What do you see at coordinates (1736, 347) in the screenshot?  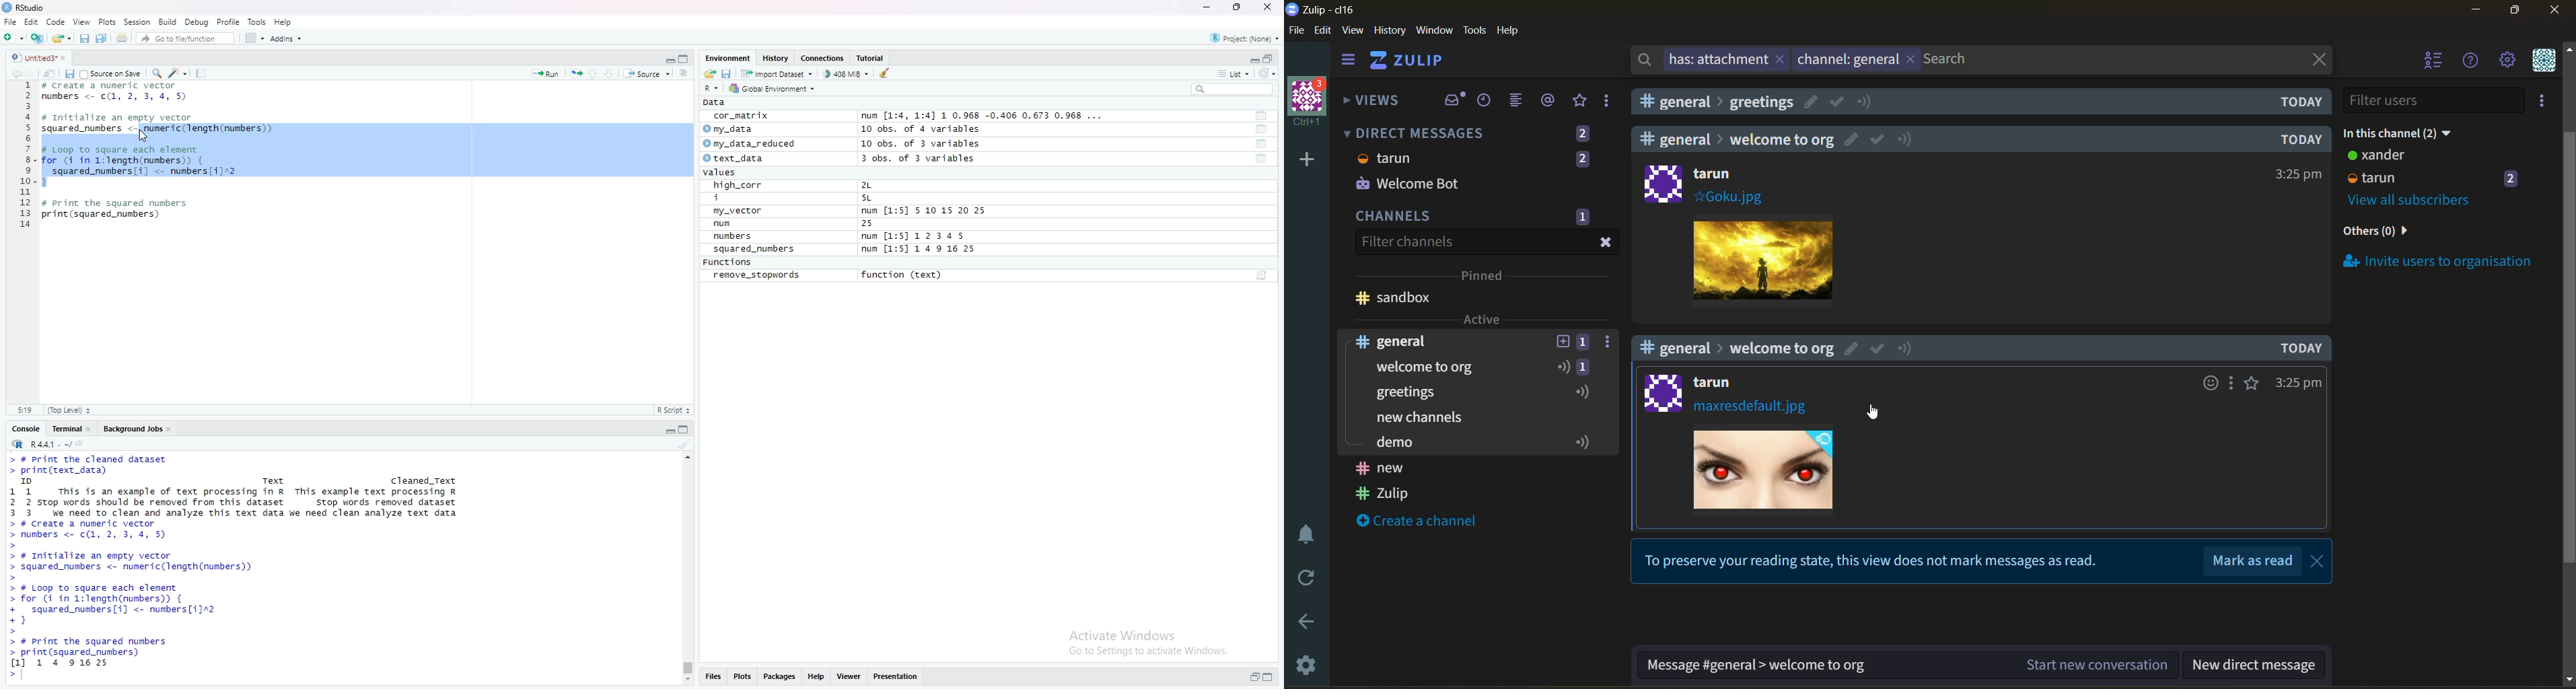 I see `# general > welcome to org` at bounding box center [1736, 347].